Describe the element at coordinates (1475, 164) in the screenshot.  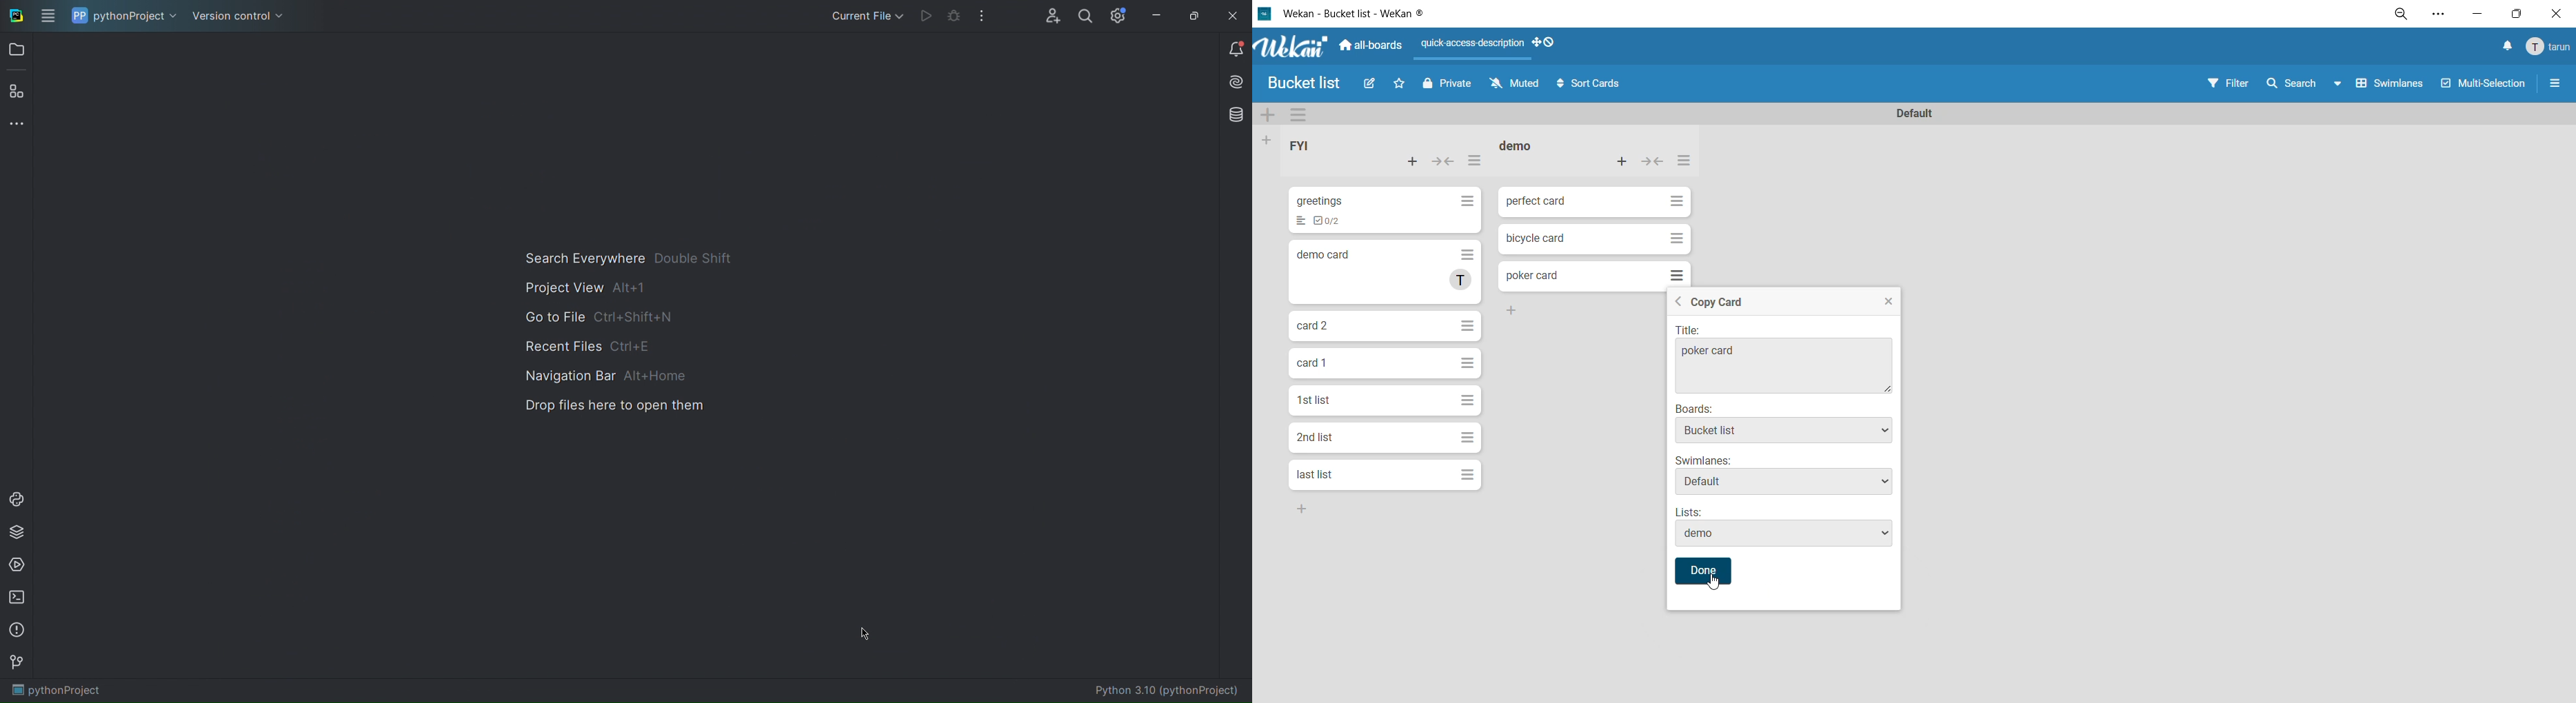
I see `list actions` at that location.